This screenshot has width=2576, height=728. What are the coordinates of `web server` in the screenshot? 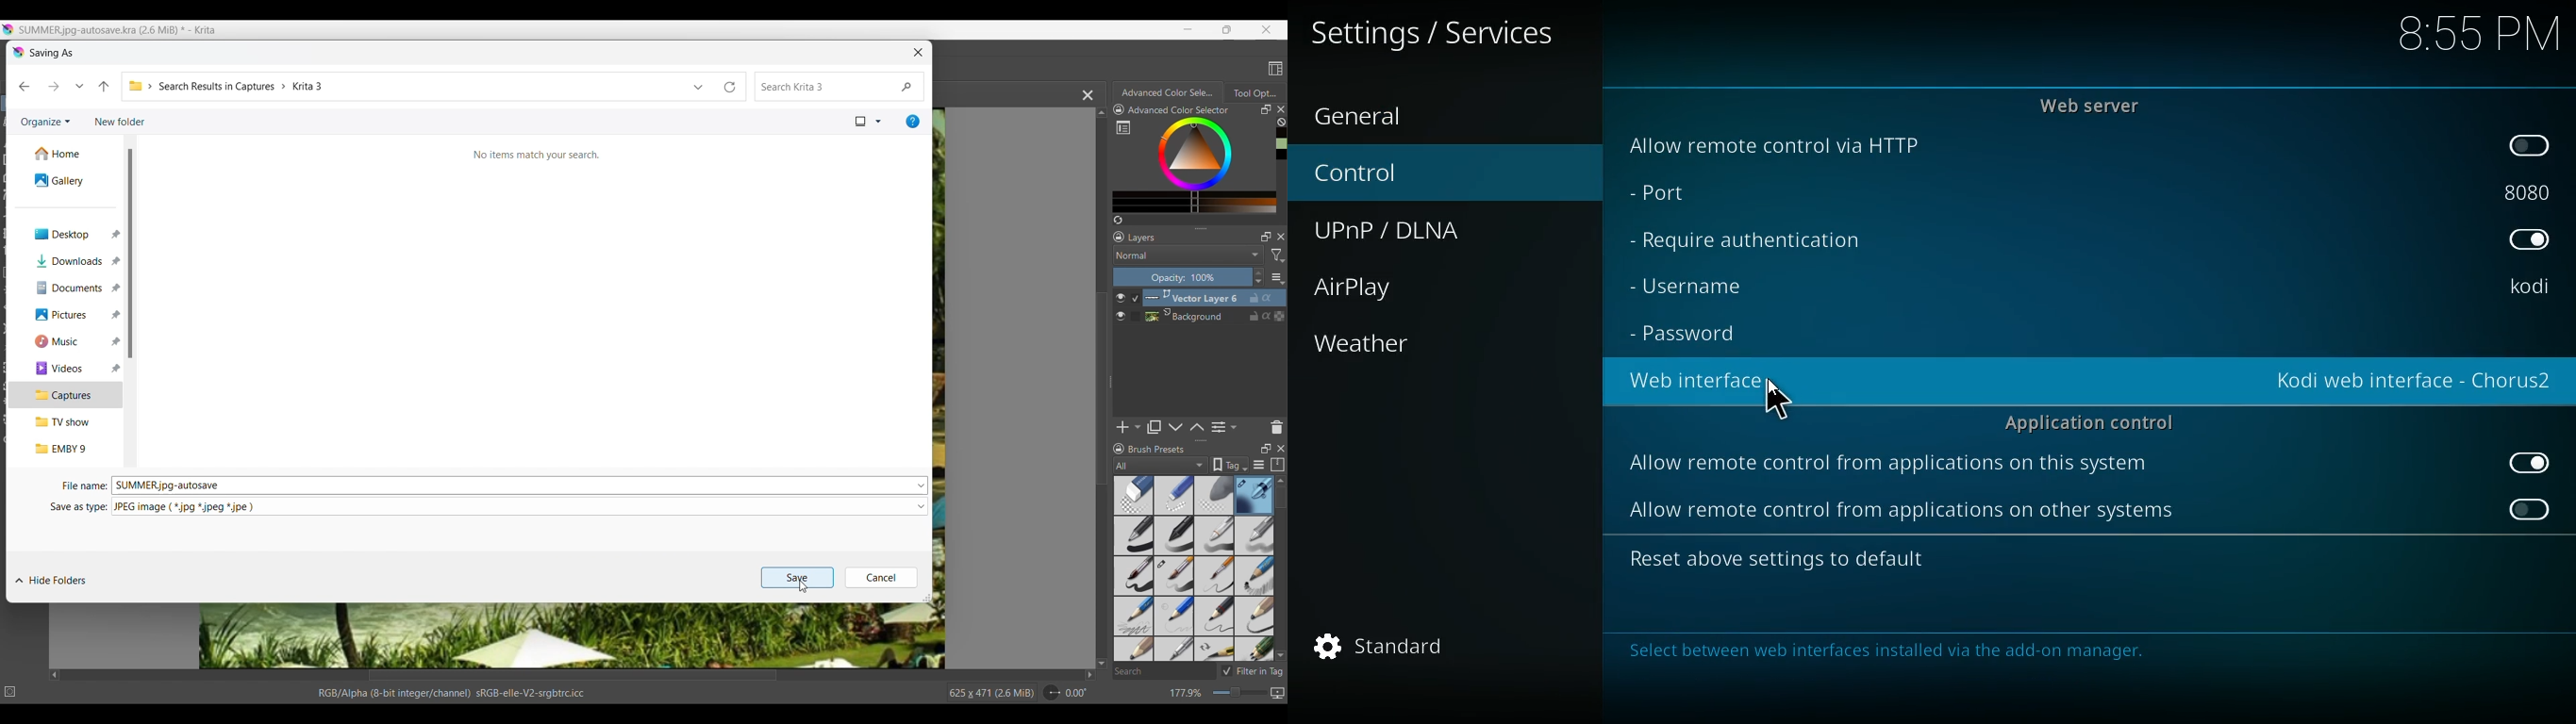 It's located at (2100, 106).